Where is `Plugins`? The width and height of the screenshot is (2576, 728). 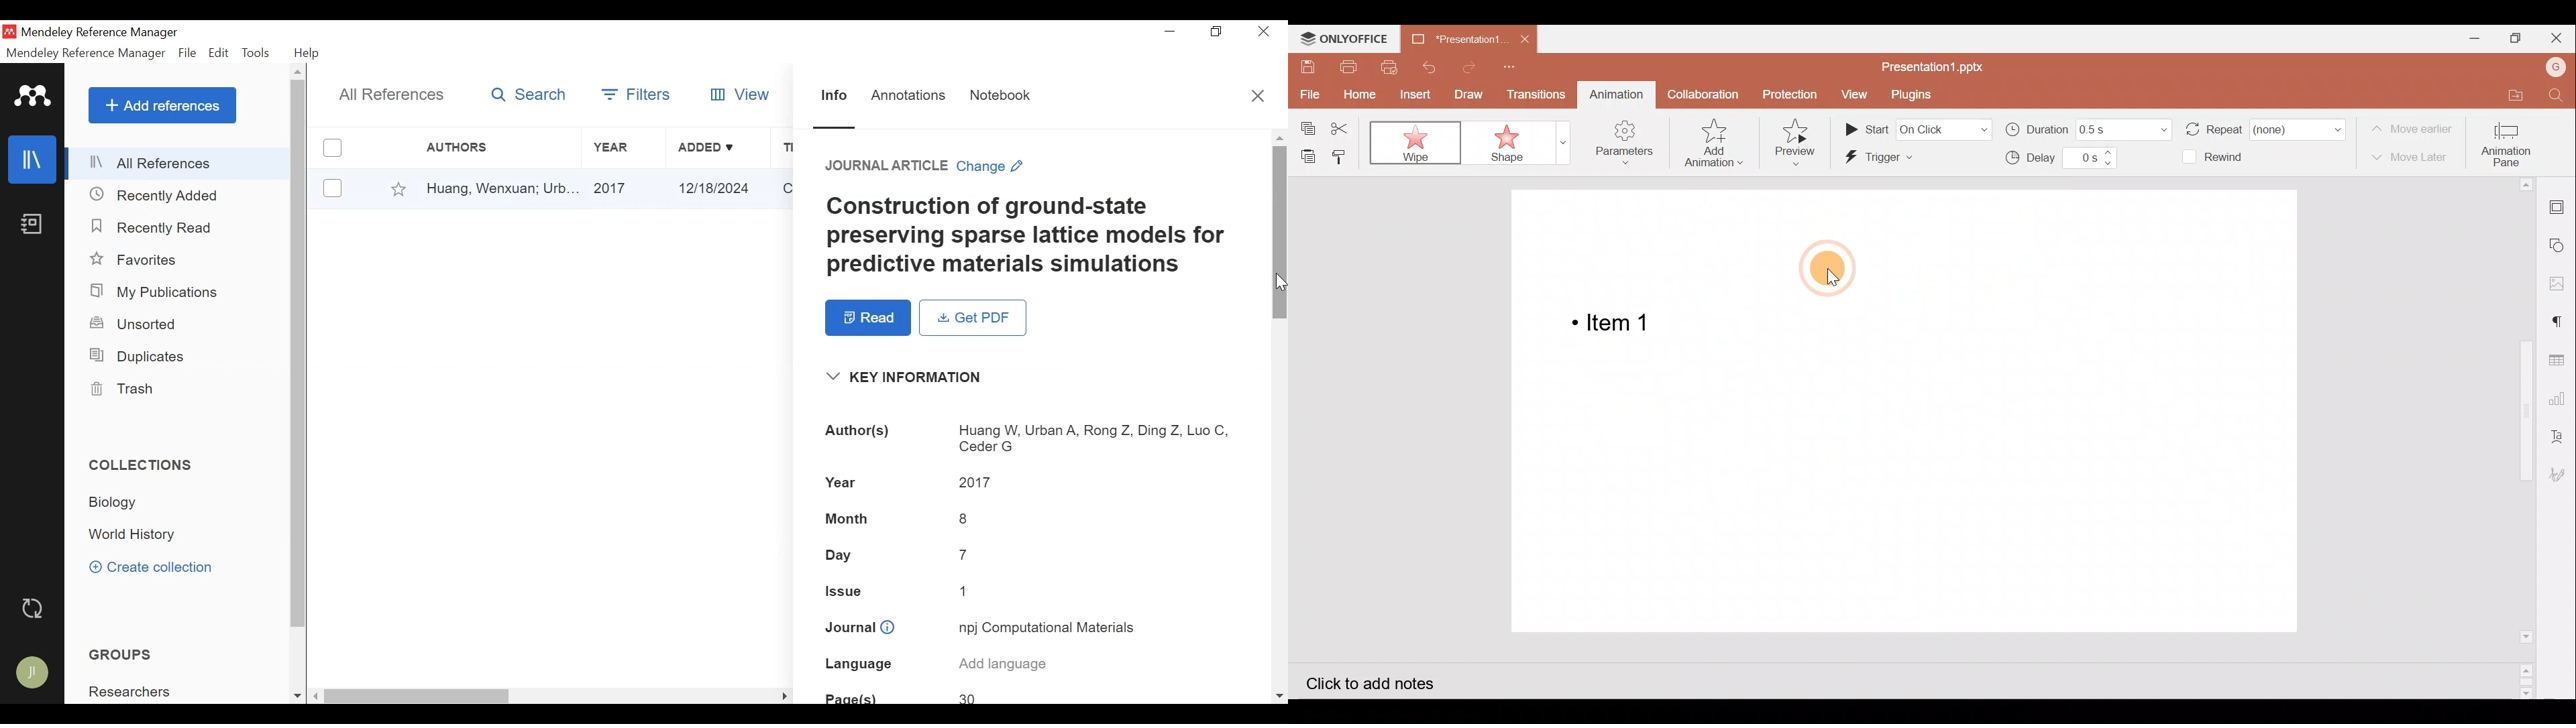 Plugins is located at coordinates (1914, 93).